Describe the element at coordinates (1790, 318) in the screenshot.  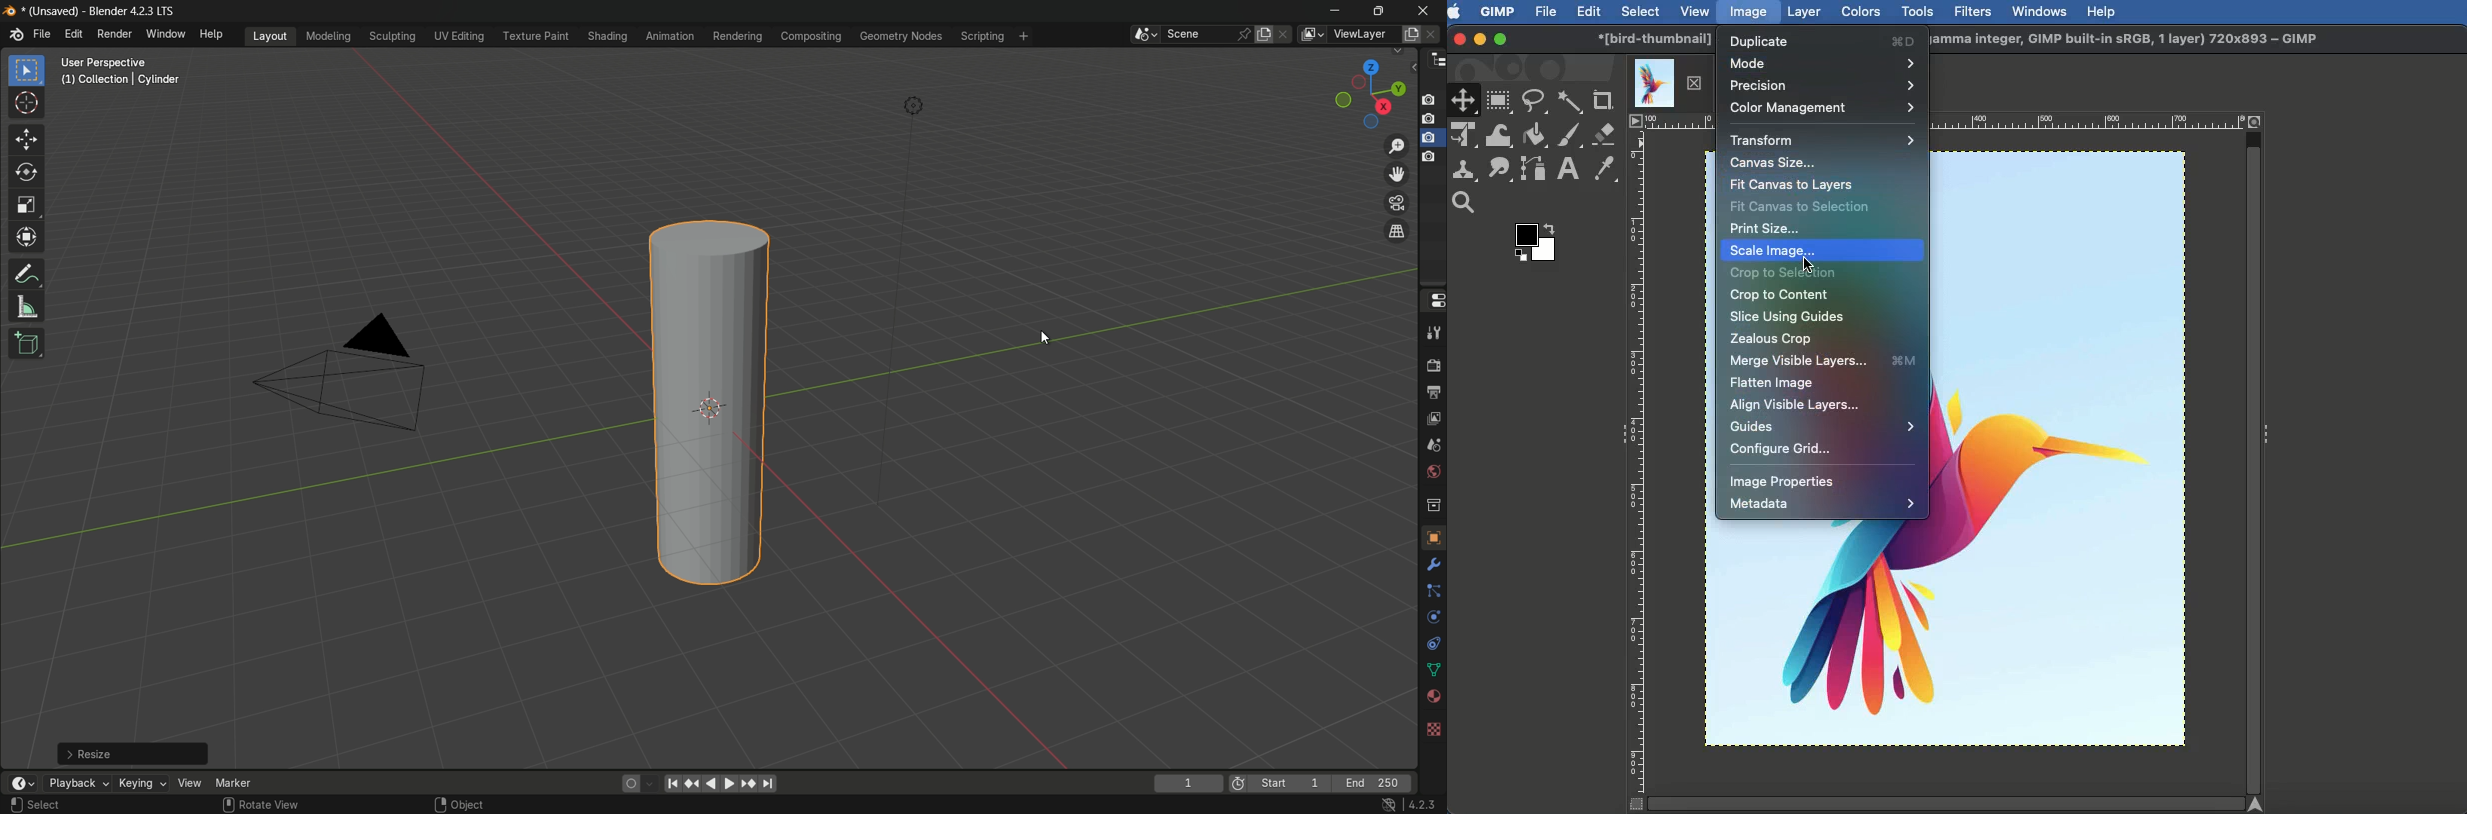
I see `Slice using guides` at that location.